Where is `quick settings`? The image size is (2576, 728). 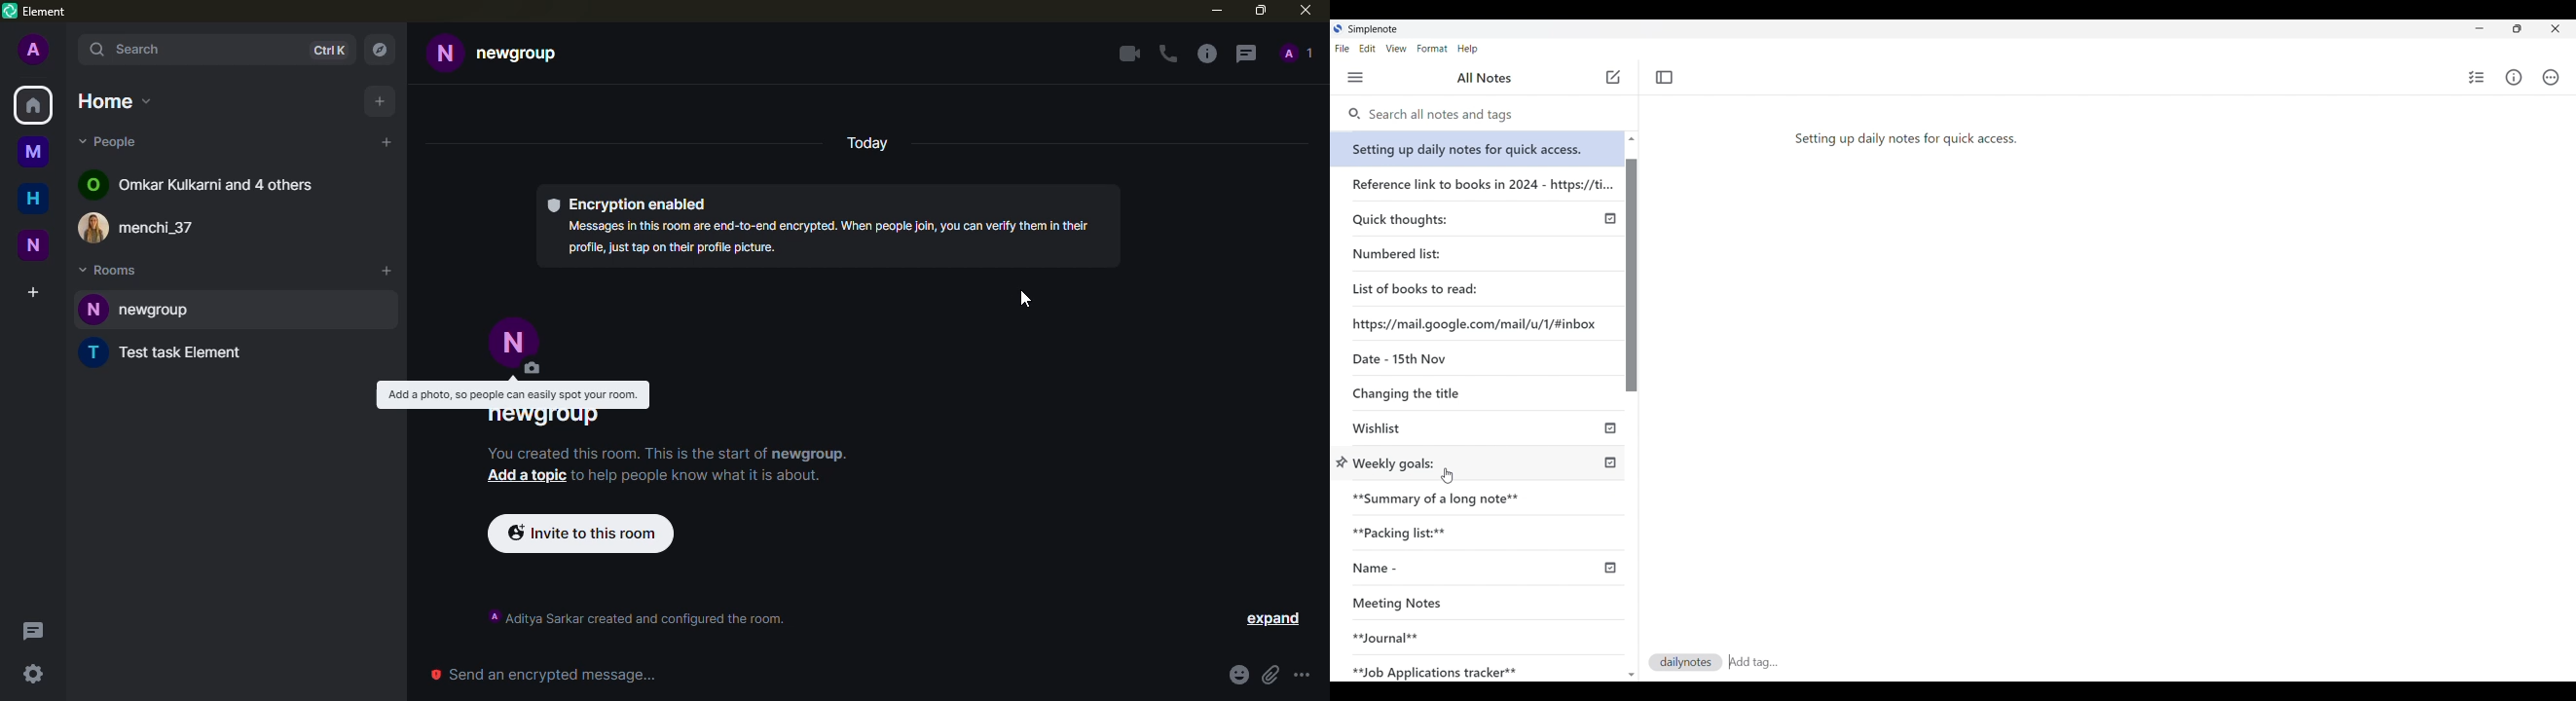 quick settings is located at coordinates (33, 674).